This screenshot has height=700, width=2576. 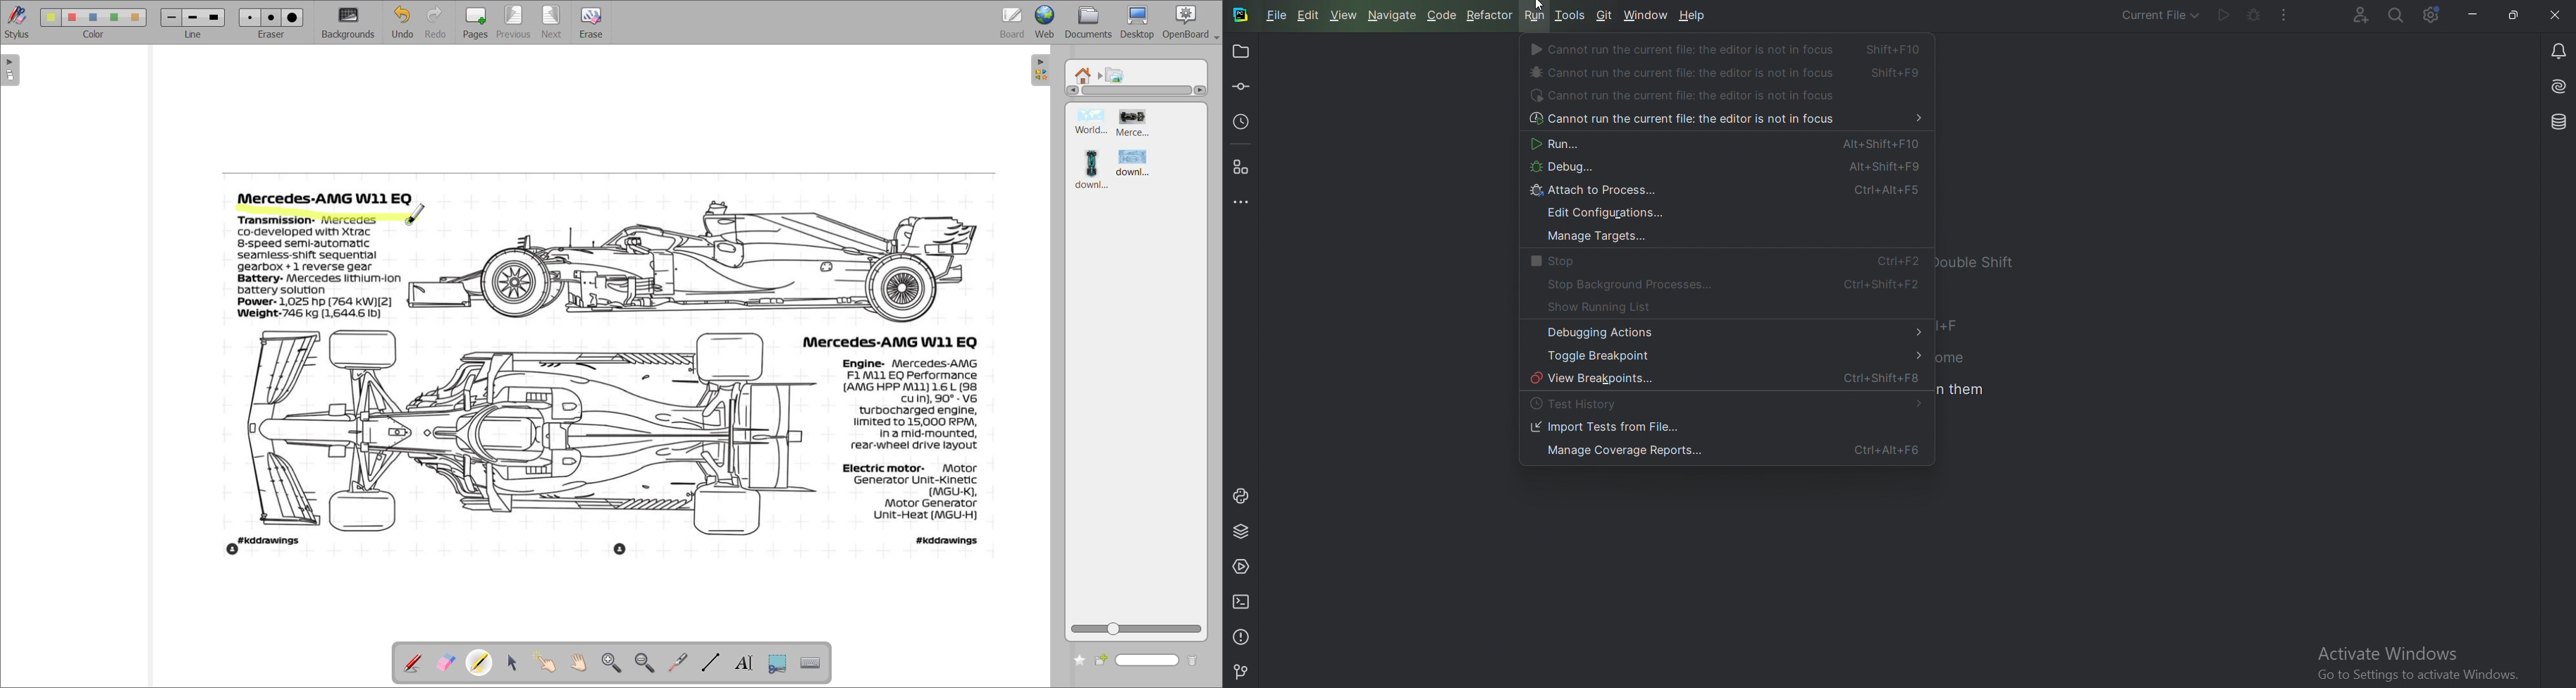 What do you see at coordinates (1581, 405) in the screenshot?
I see `Test history` at bounding box center [1581, 405].